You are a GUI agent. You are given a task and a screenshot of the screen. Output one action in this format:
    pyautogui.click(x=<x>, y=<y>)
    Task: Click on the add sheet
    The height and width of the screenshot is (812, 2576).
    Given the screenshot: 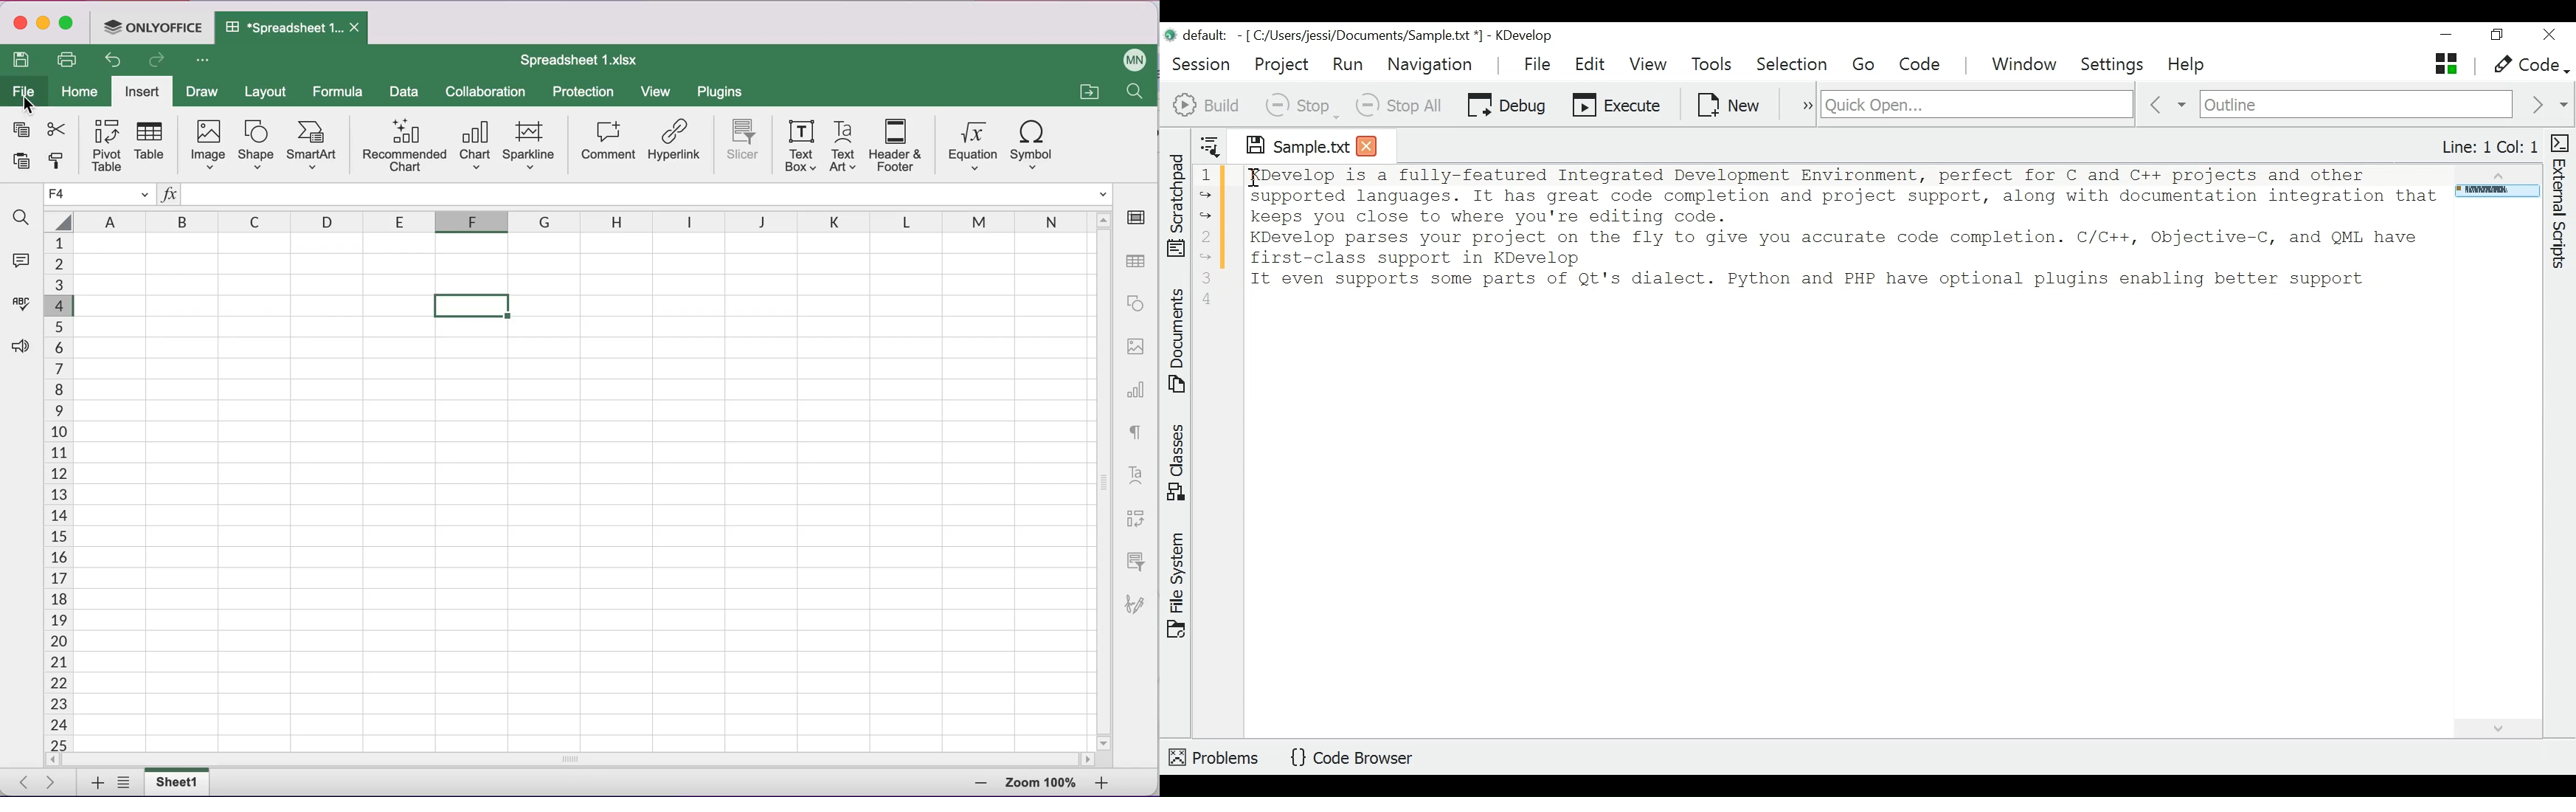 What is the action you would take?
    pyautogui.click(x=96, y=783)
    